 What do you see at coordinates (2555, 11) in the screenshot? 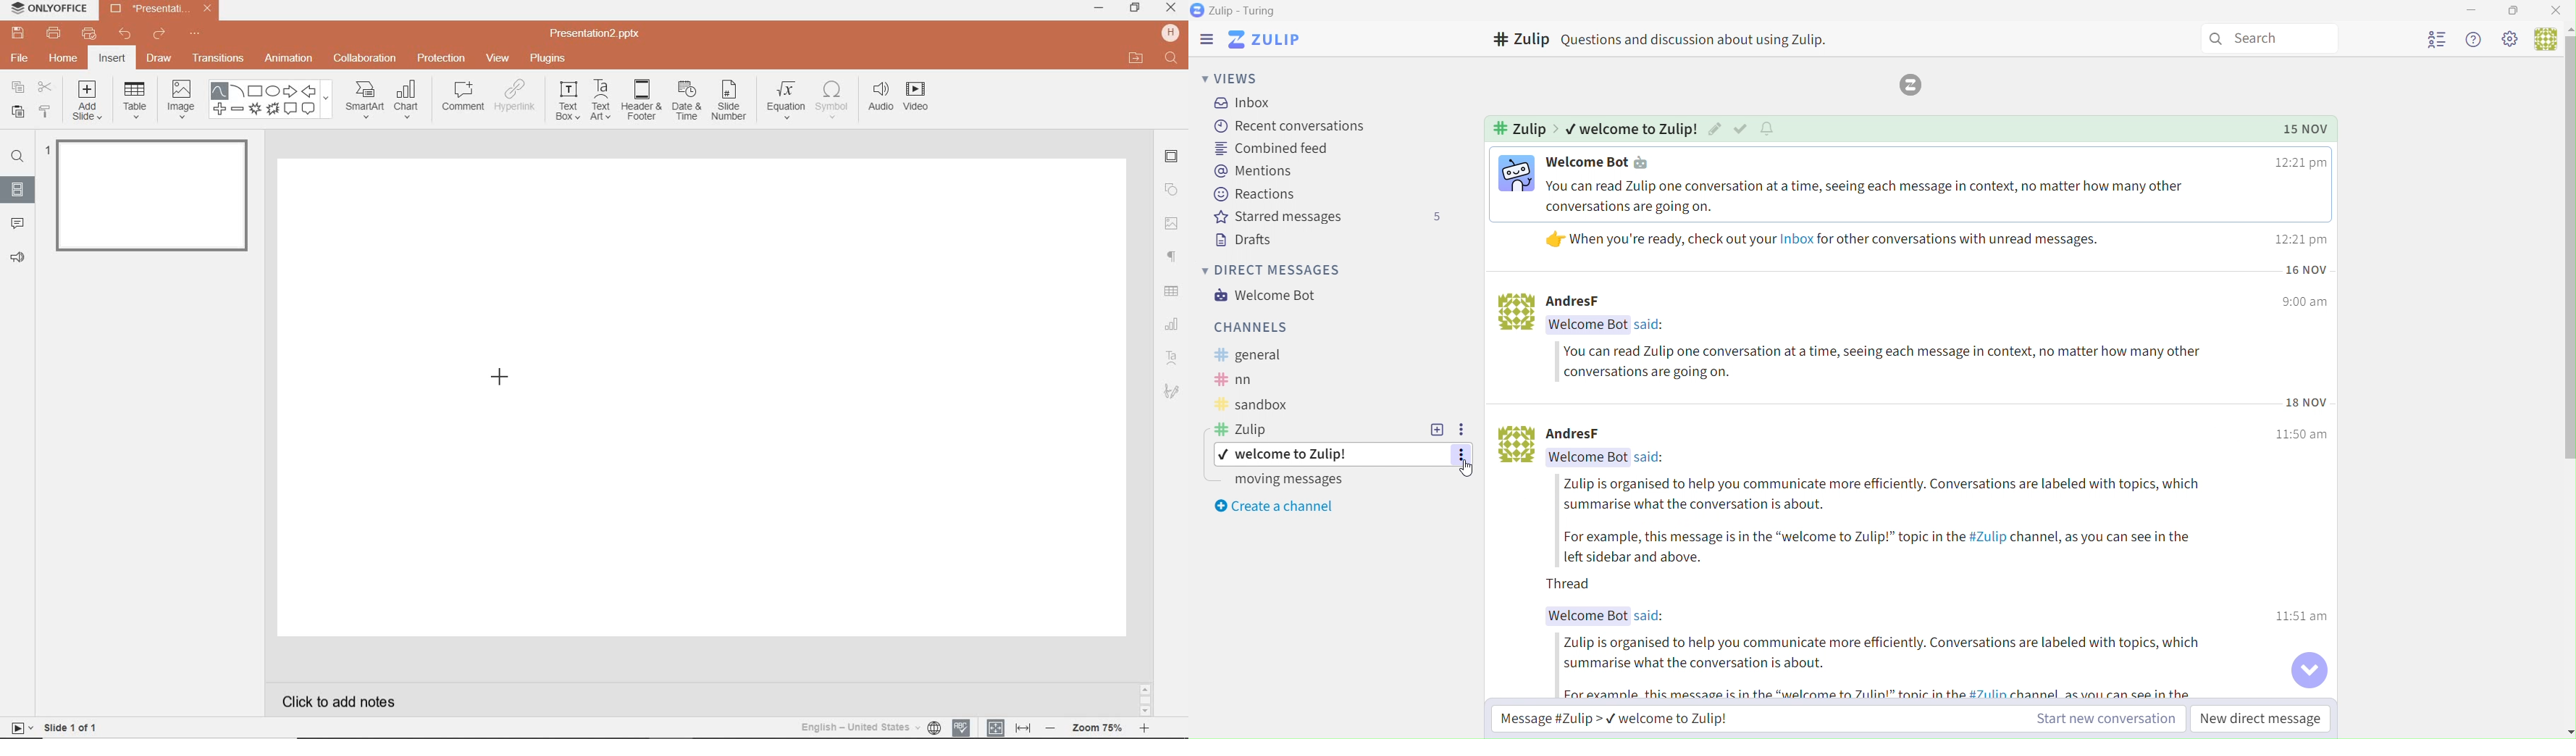
I see `Close` at bounding box center [2555, 11].